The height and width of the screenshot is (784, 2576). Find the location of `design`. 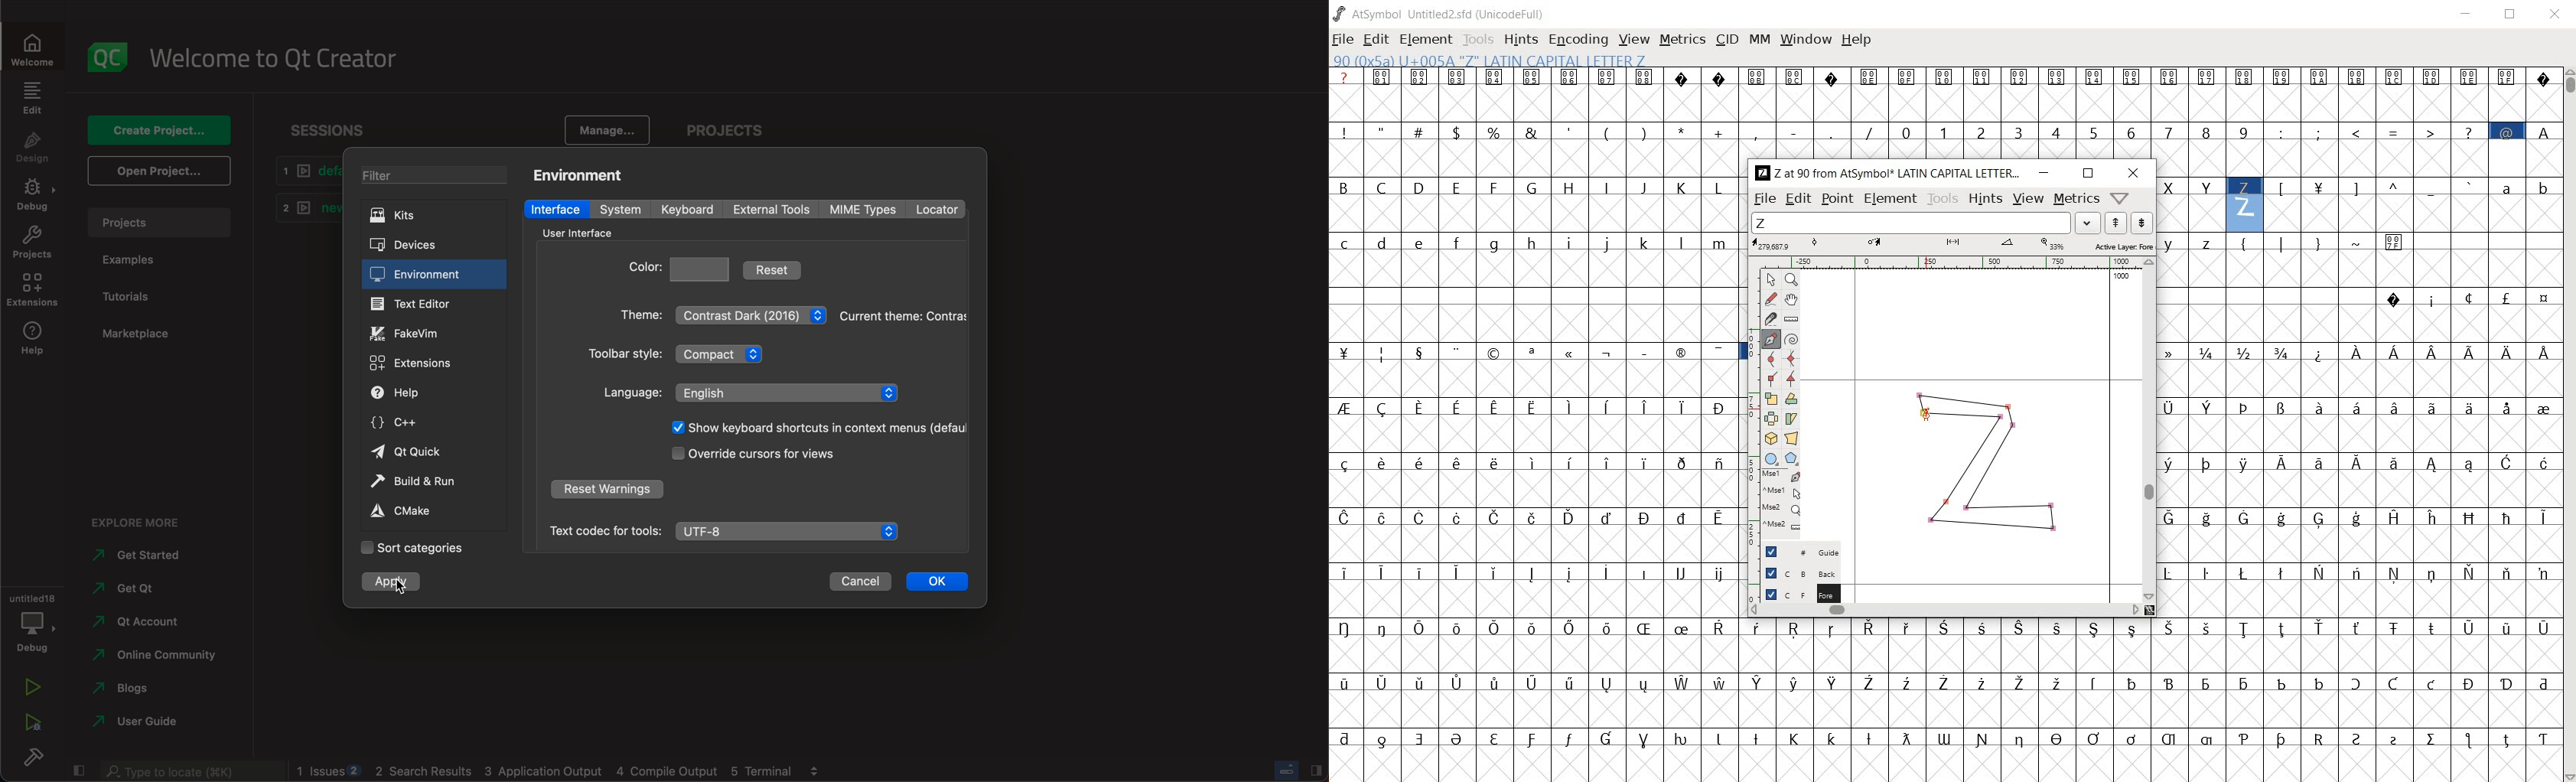

design is located at coordinates (33, 149).